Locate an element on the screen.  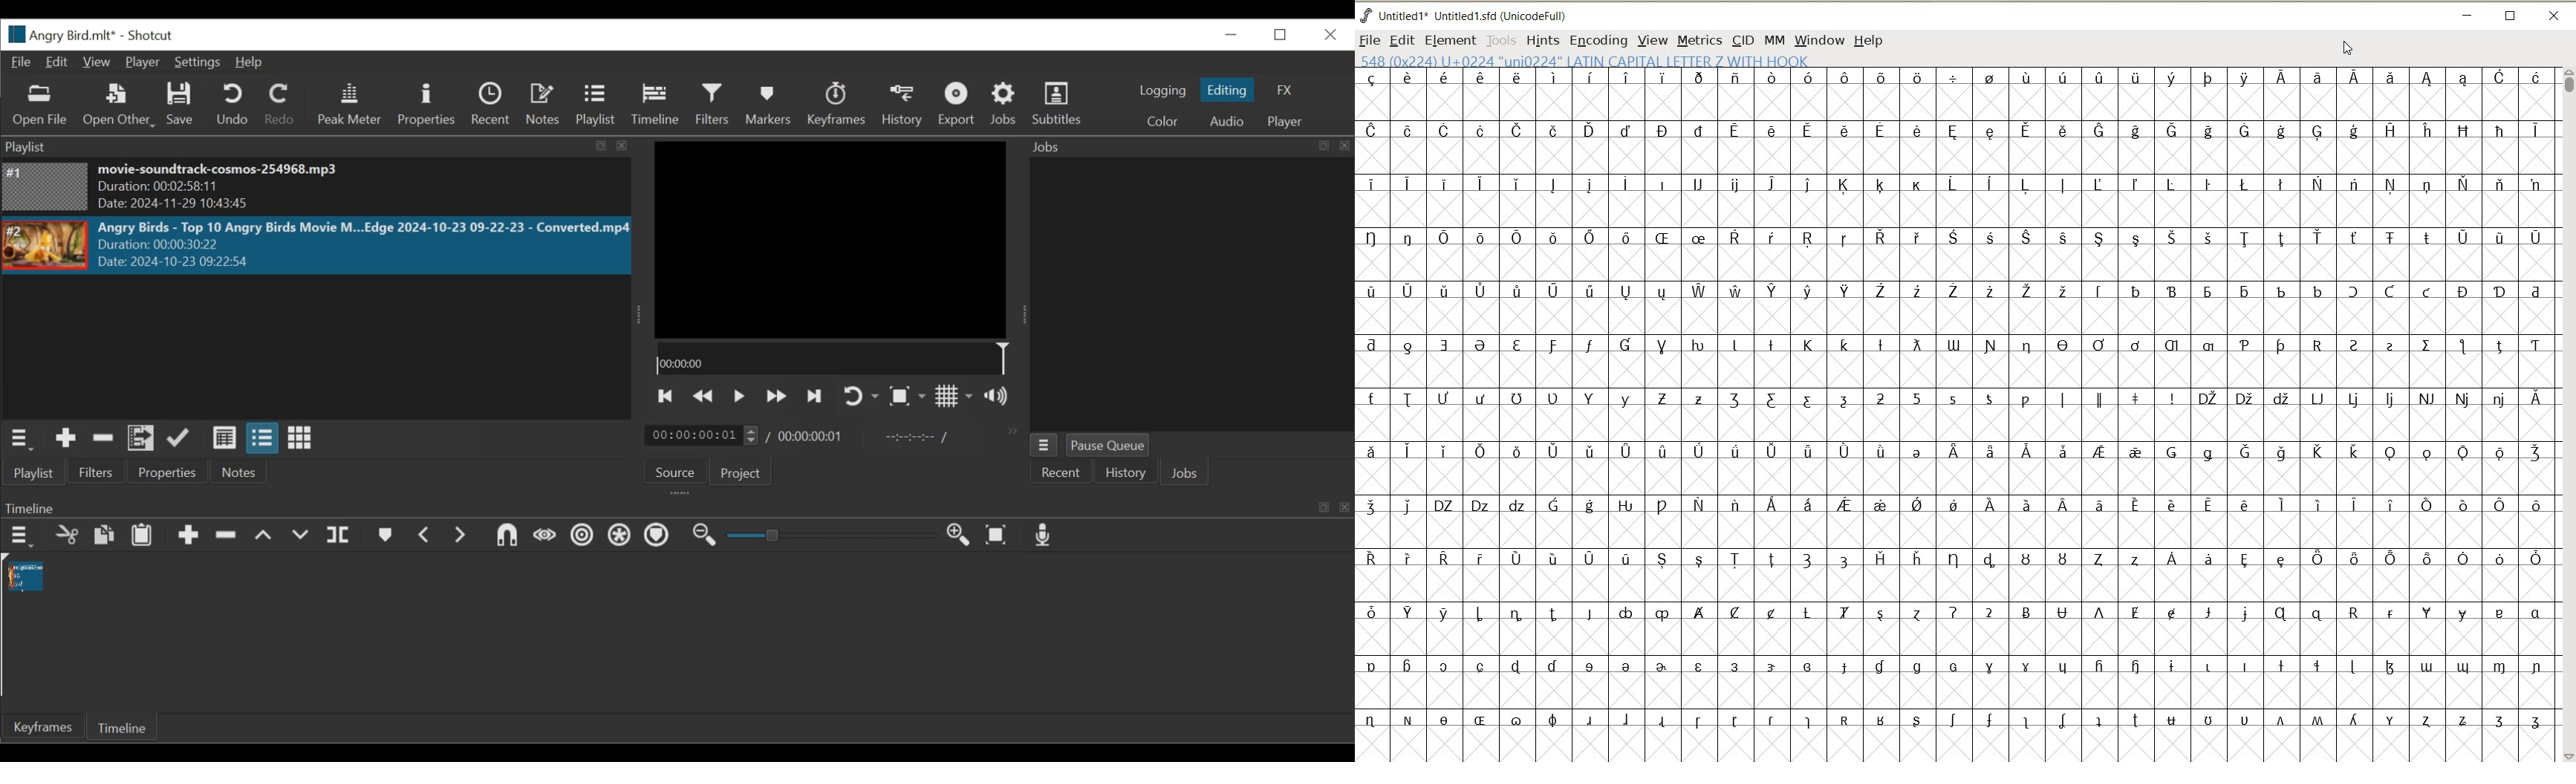
Angry Birds - Top 10 Angry Birds Movie M...Edge 2024-10-23 09-22-23 - Converted.mp4Duration: 00:00:30:22 Date: 2024-10-23 09:22>5 is located at coordinates (363, 246).